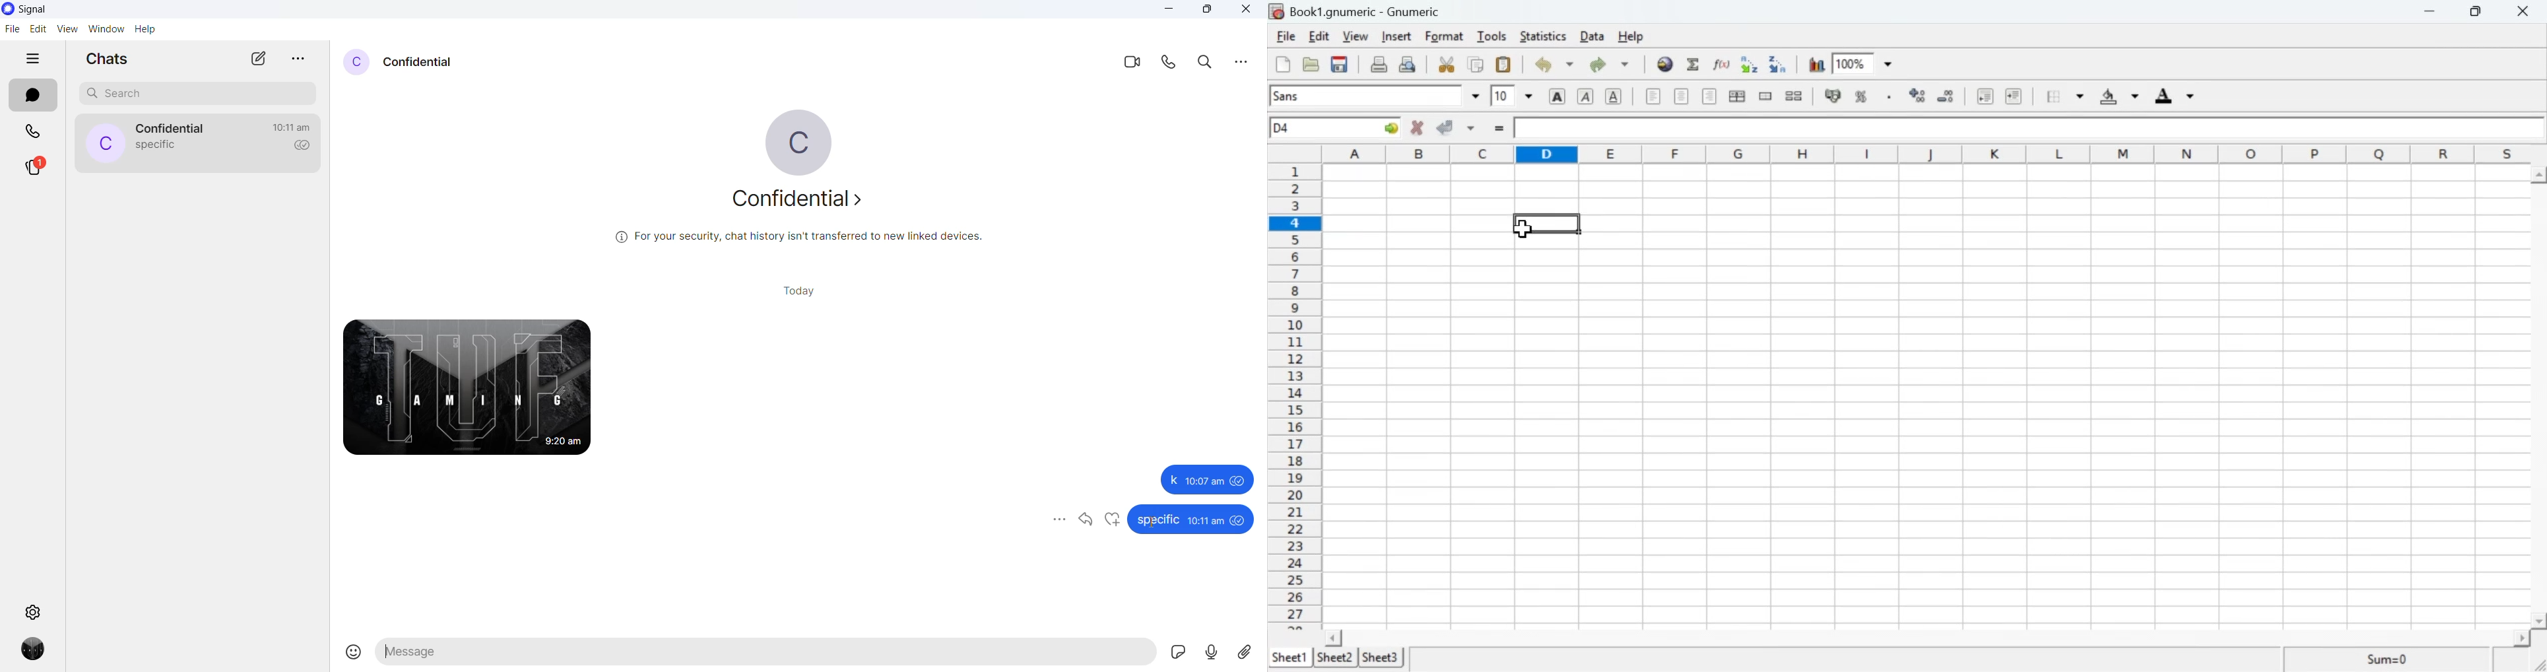 The width and height of the screenshot is (2548, 672). I want to click on Sort ascending, so click(1752, 64).